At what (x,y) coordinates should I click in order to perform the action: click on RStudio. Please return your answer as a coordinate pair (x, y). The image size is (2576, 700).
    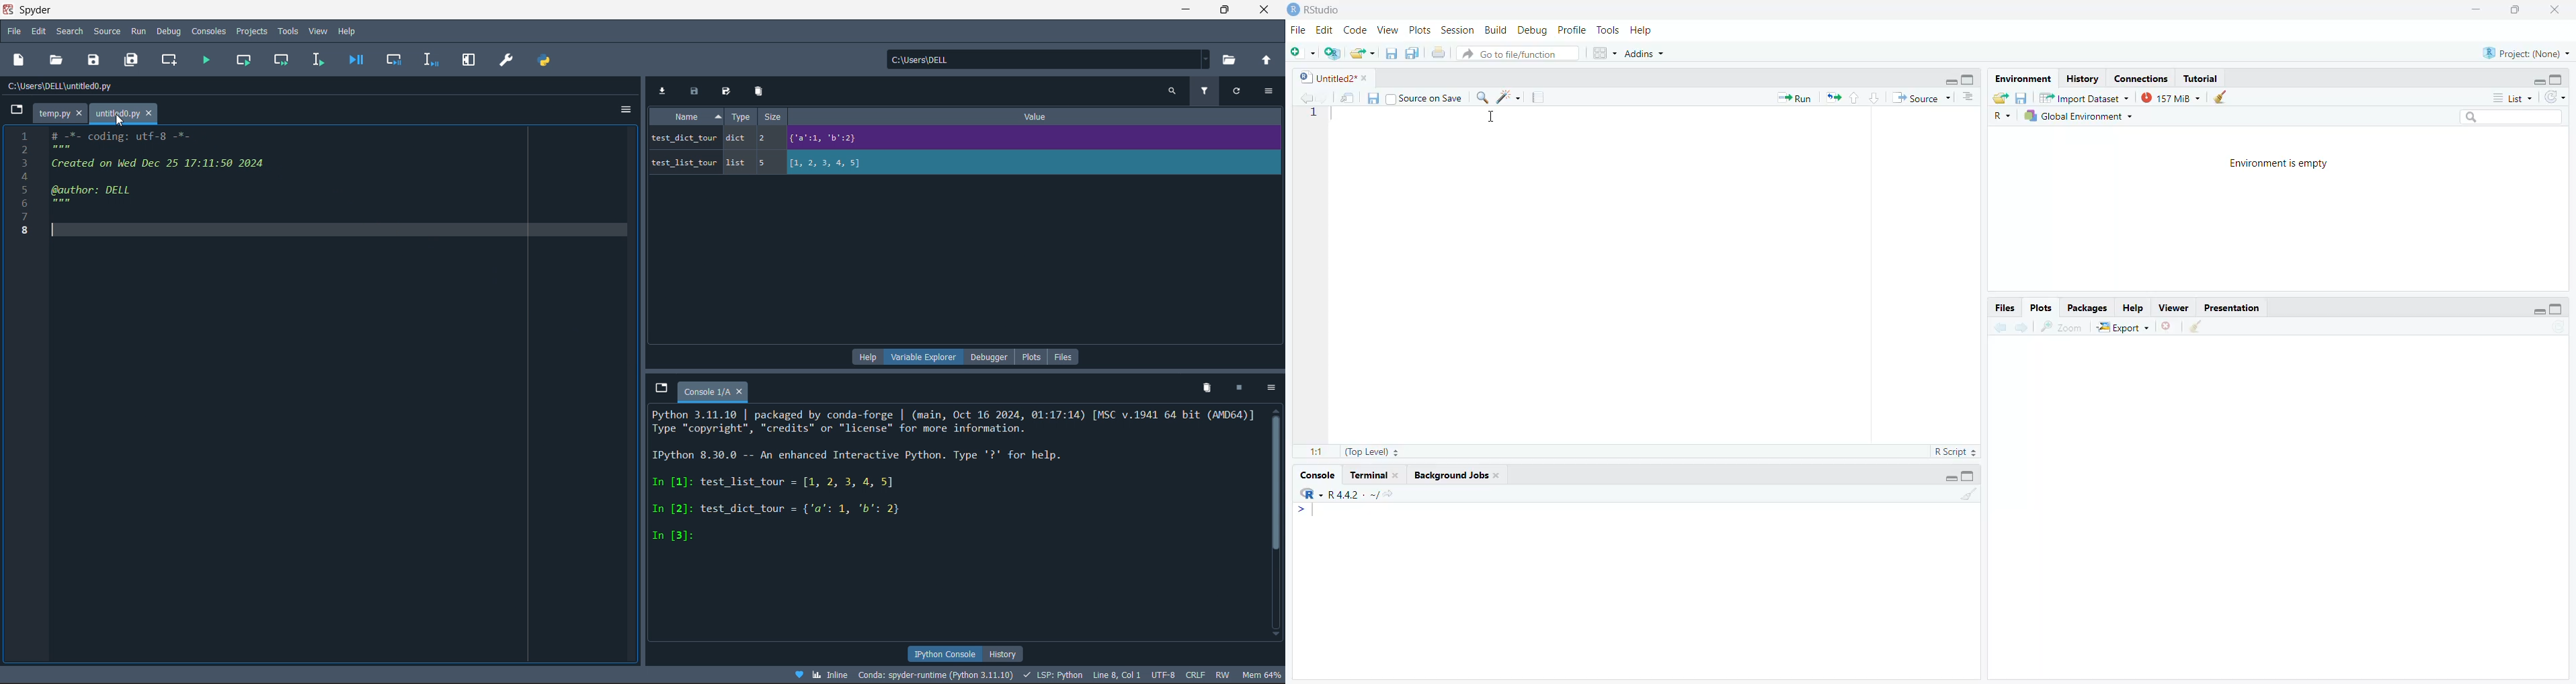
    Looking at the image, I should click on (1316, 9).